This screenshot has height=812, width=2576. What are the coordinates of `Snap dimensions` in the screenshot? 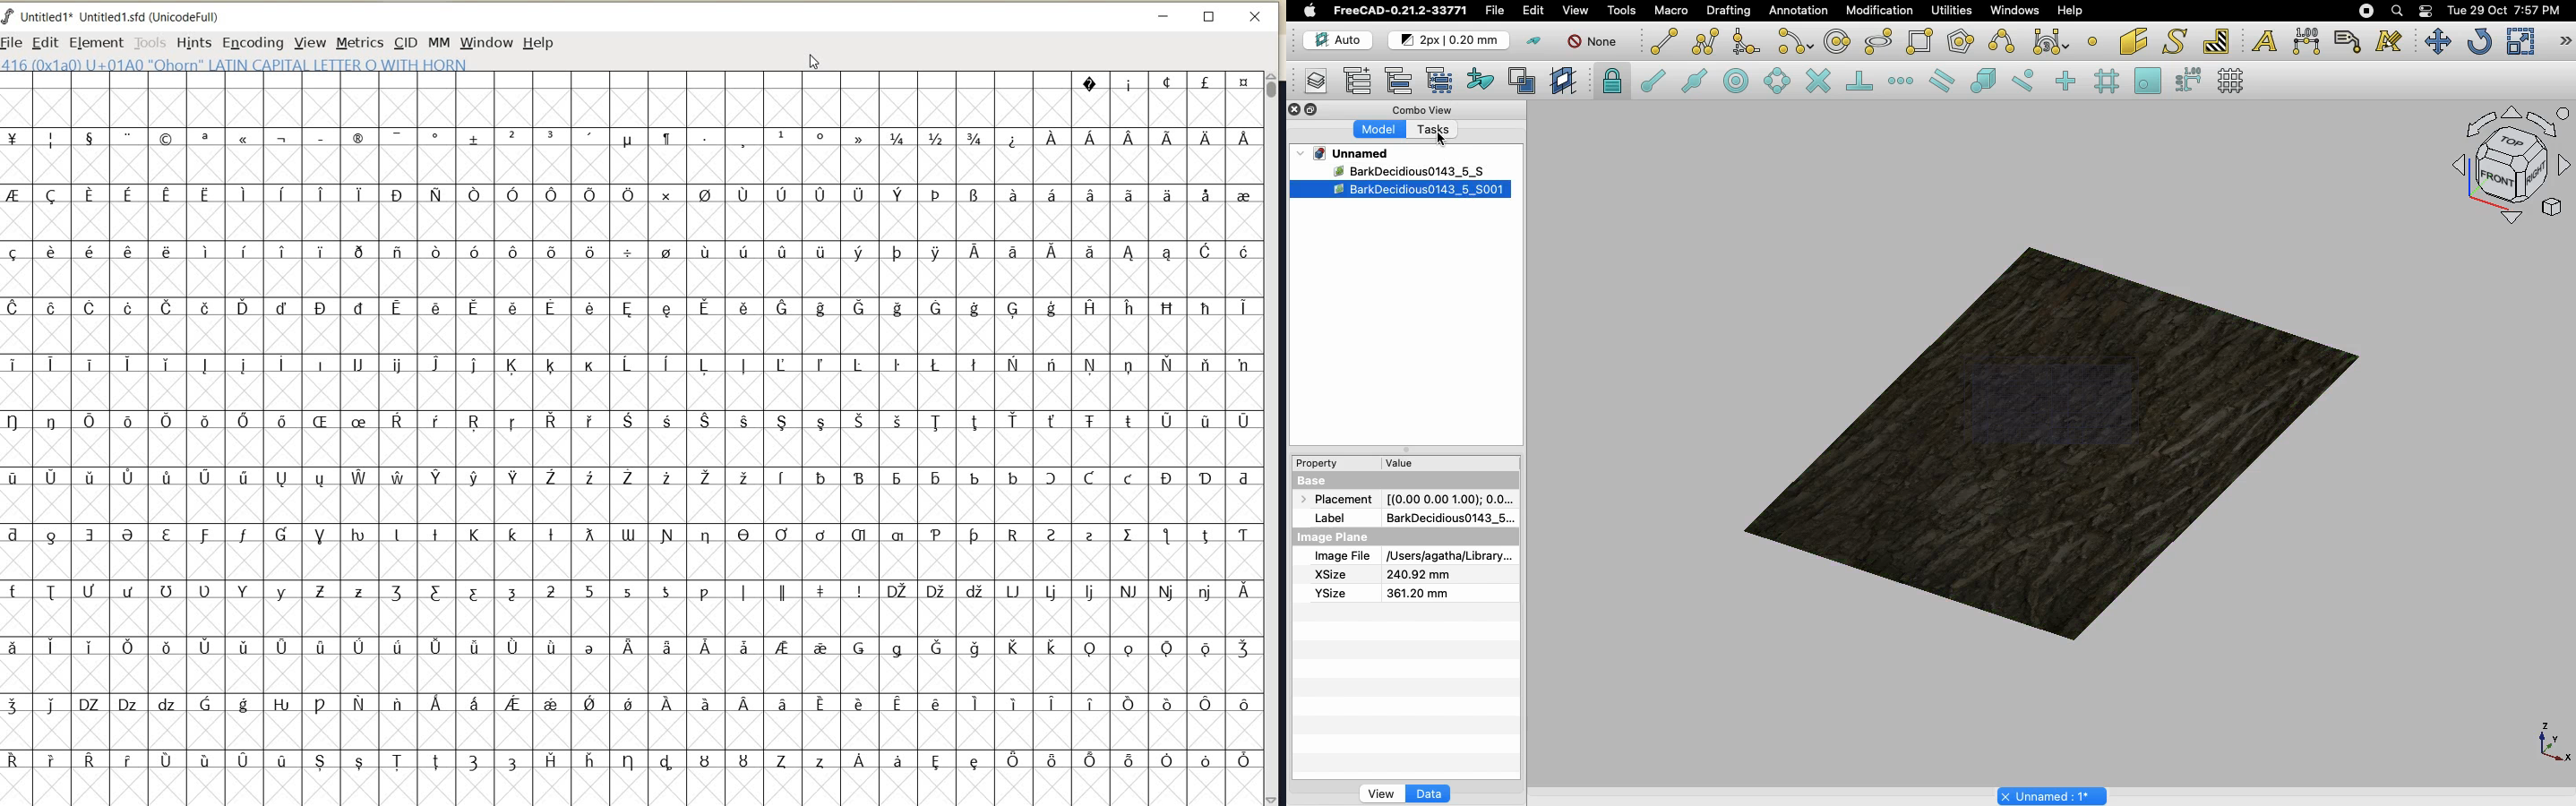 It's located at (2189, 81).